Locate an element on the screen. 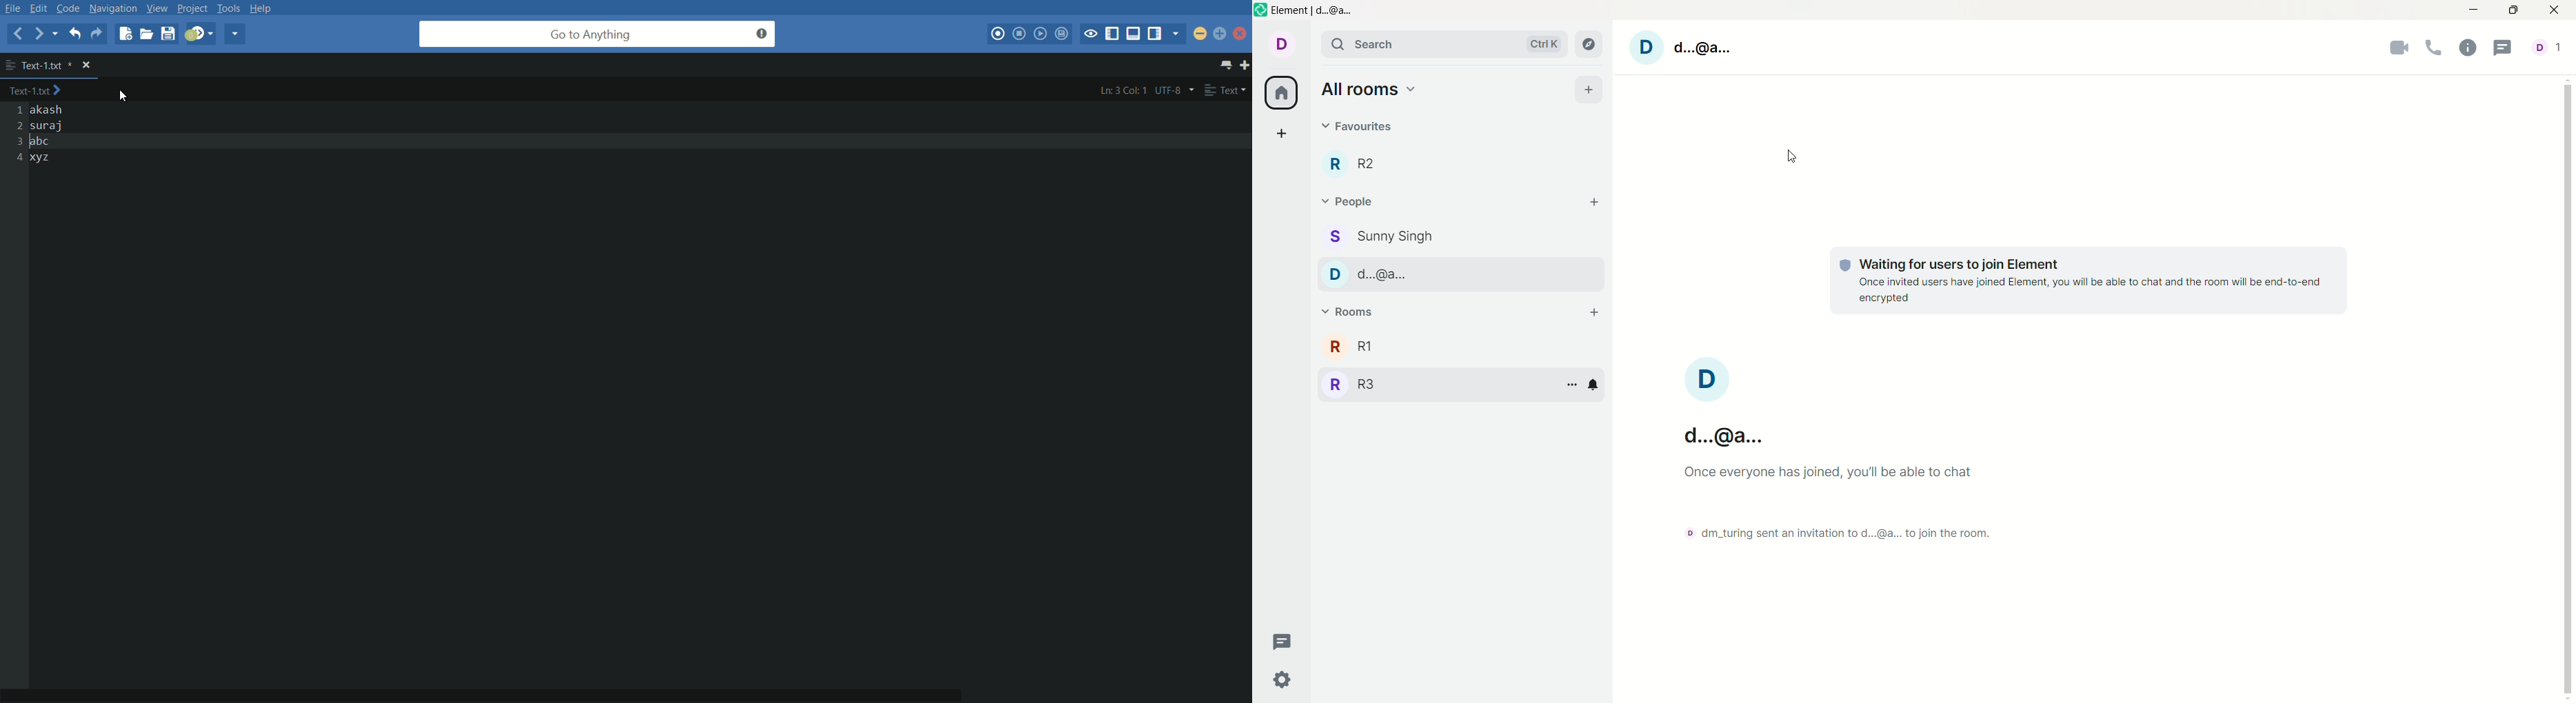 This screenshot has width=2576, height=728. Element | d...@a... is located at coordinates (1314, 10).